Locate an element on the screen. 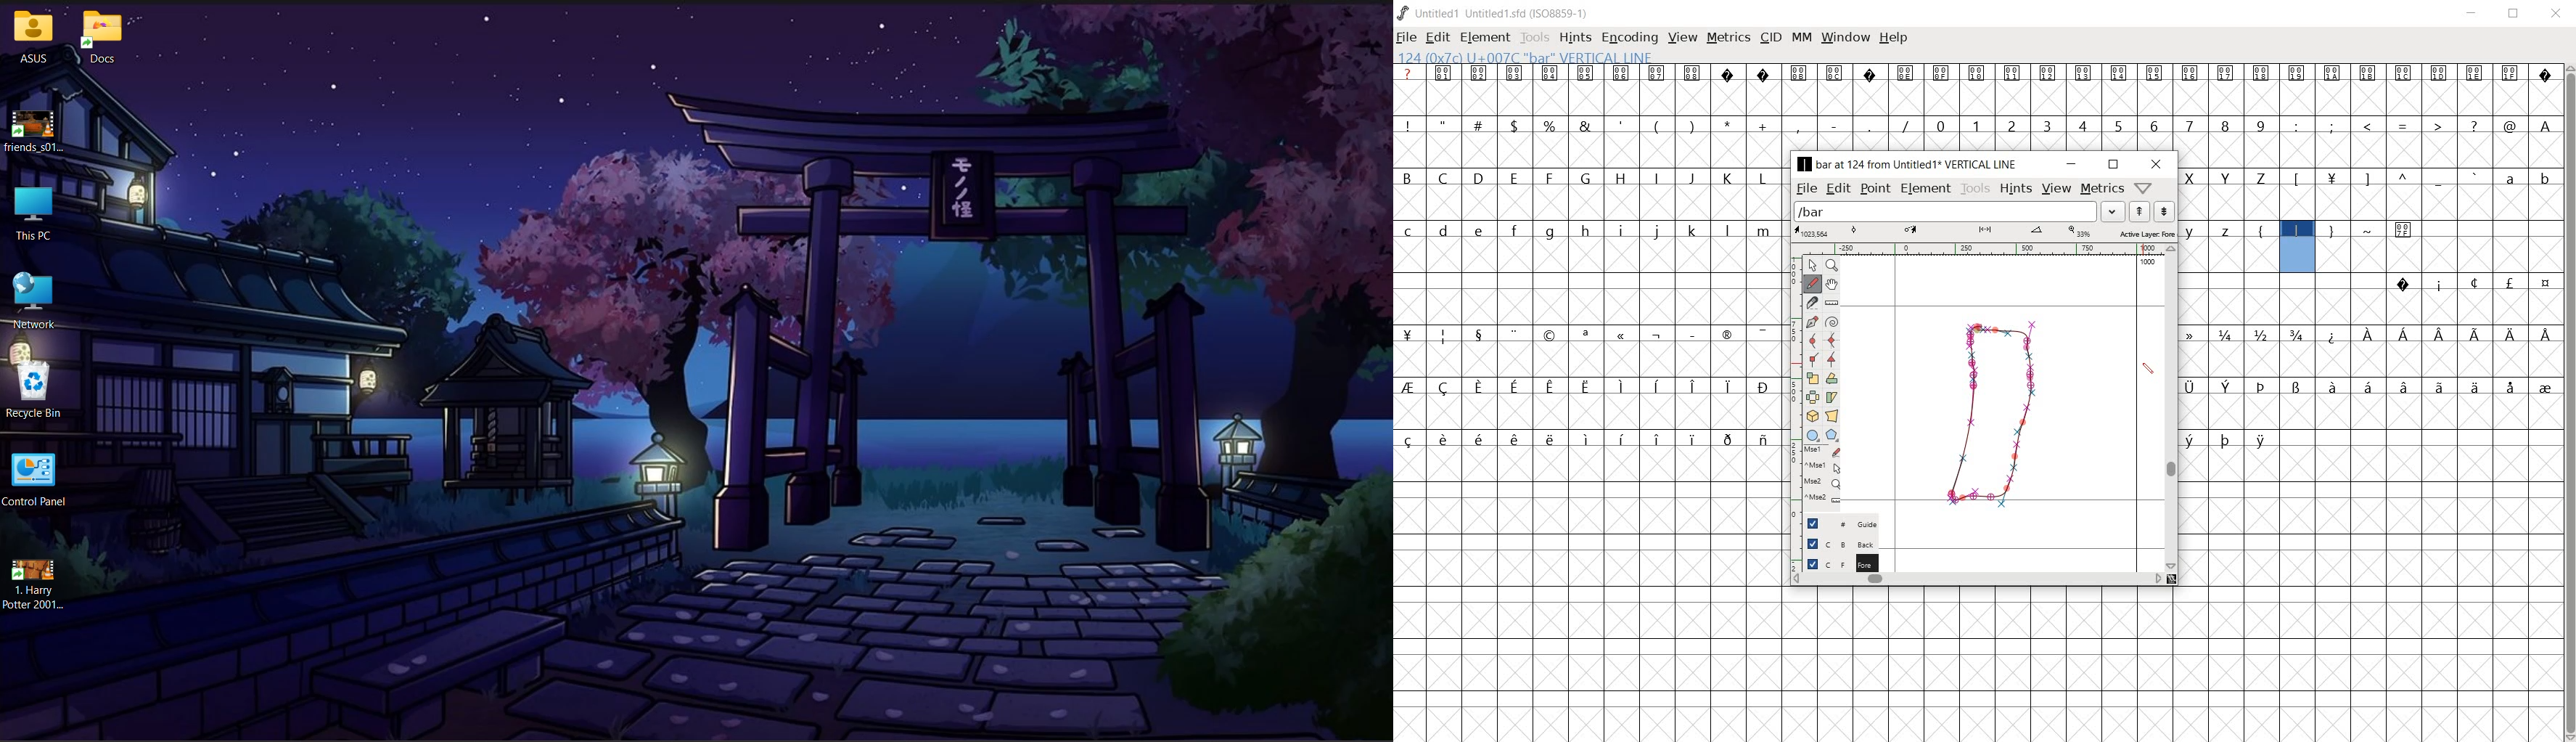  empty cells is located at coordinates (2369, 410).